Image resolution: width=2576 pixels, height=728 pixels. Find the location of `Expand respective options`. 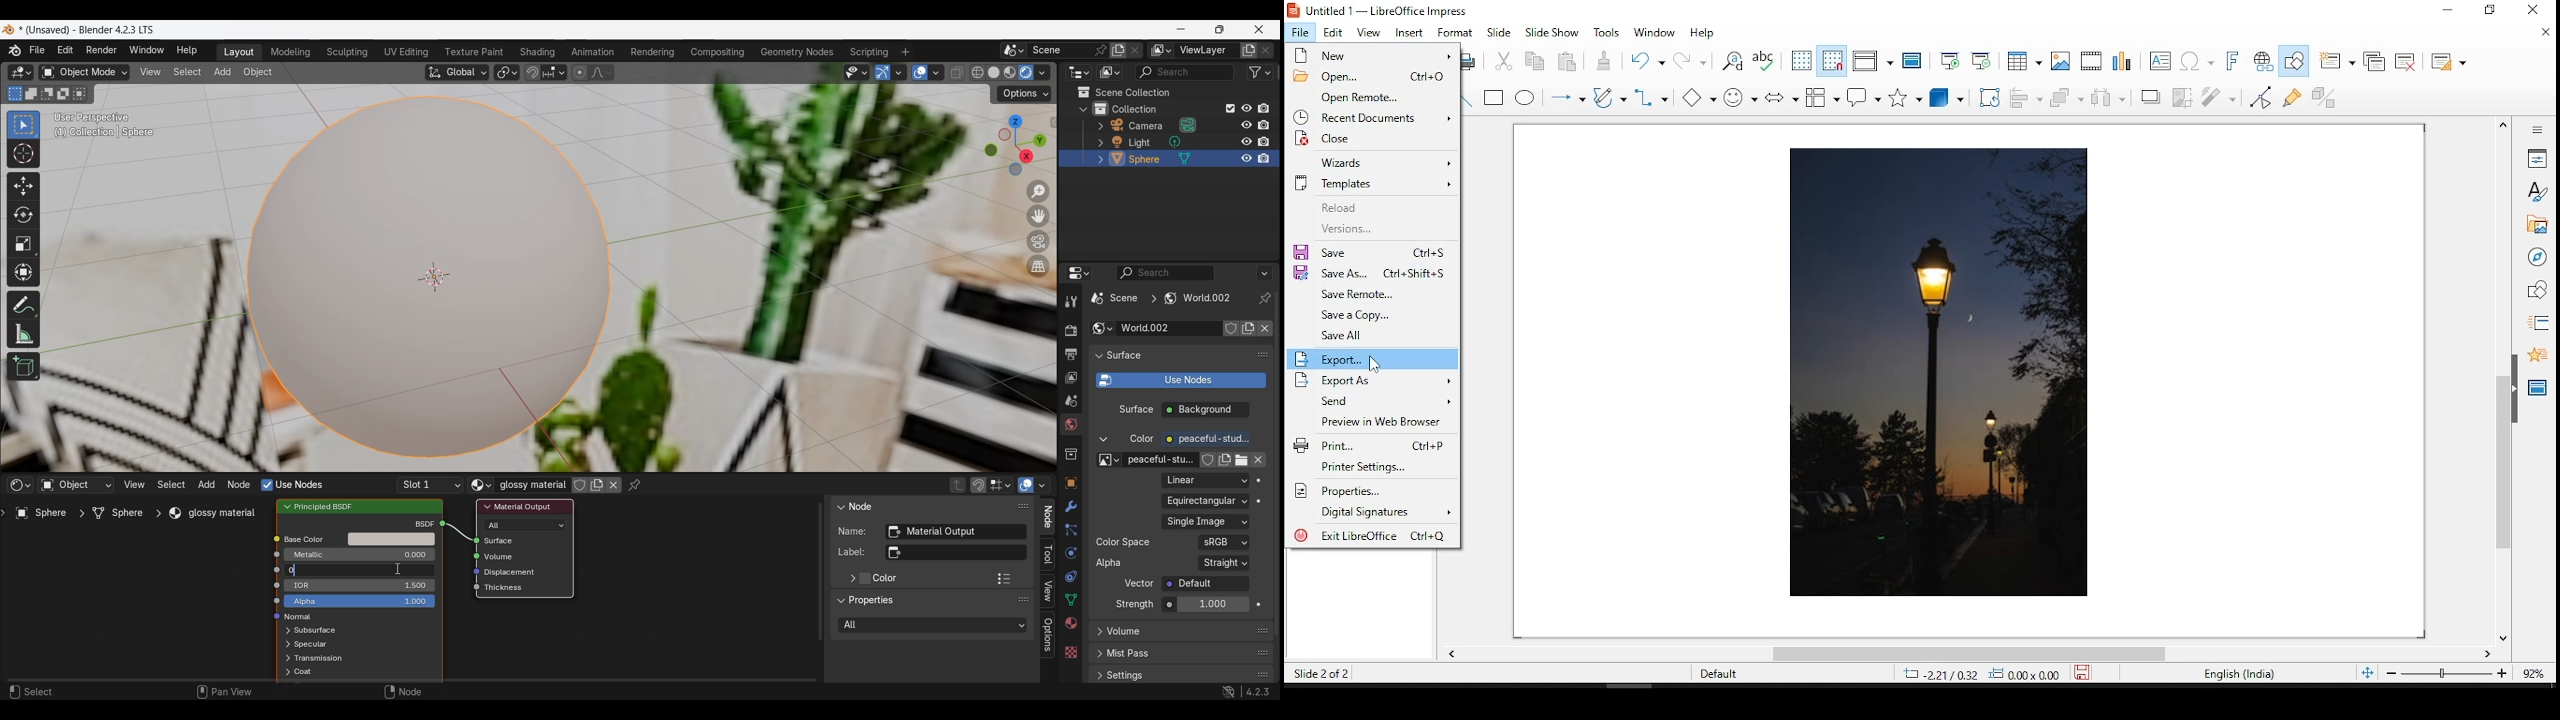

Expand respective options is located at coordinates (1096, 635).